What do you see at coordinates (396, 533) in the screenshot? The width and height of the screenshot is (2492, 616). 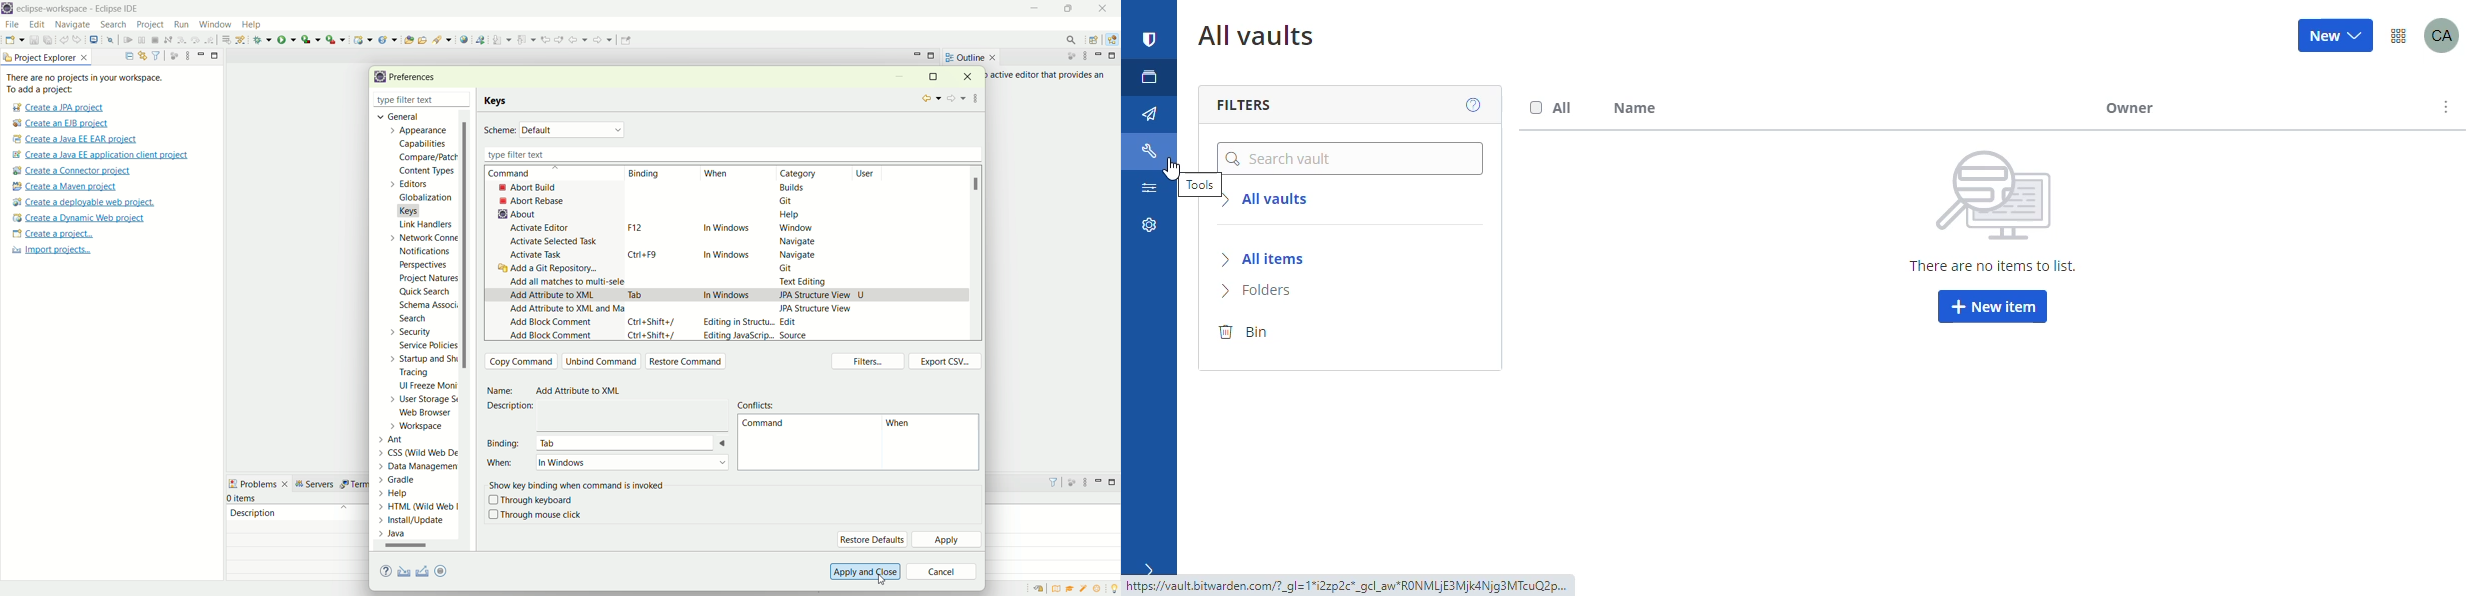 I see `Java` at bounding box center [396, 533].